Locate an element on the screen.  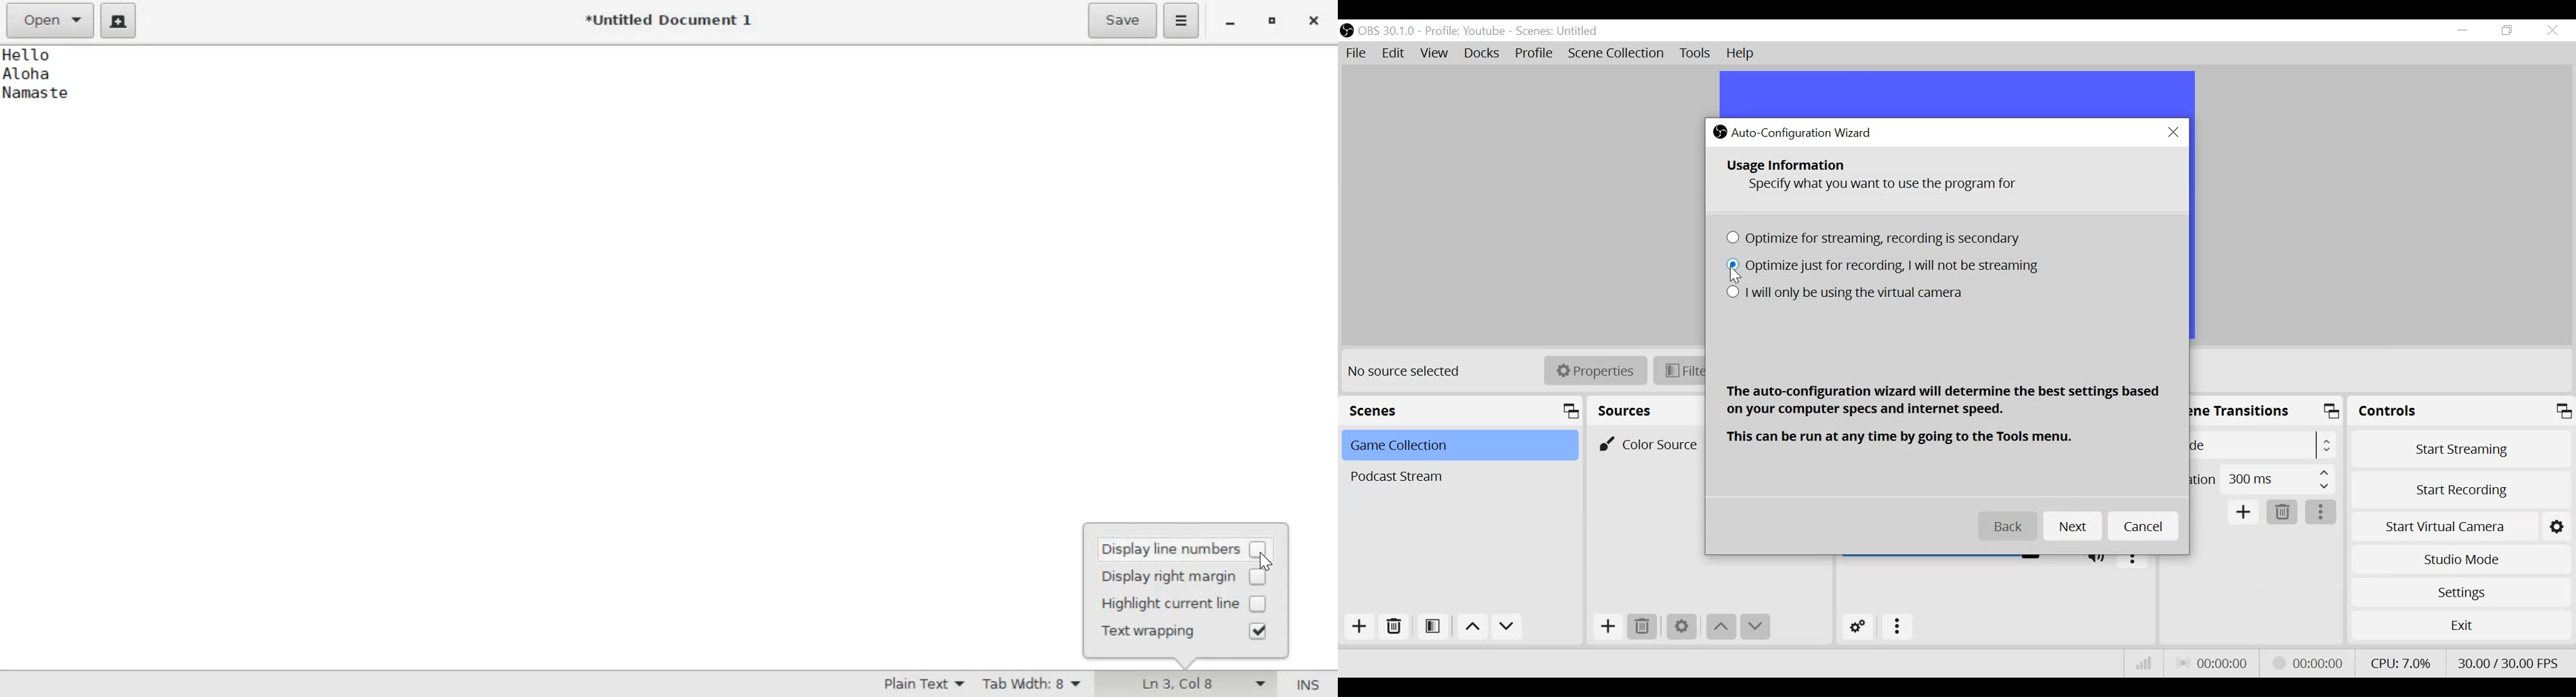
(un)check Optimize for streaming, recording is secondary is located at coordinates (1878, 241).